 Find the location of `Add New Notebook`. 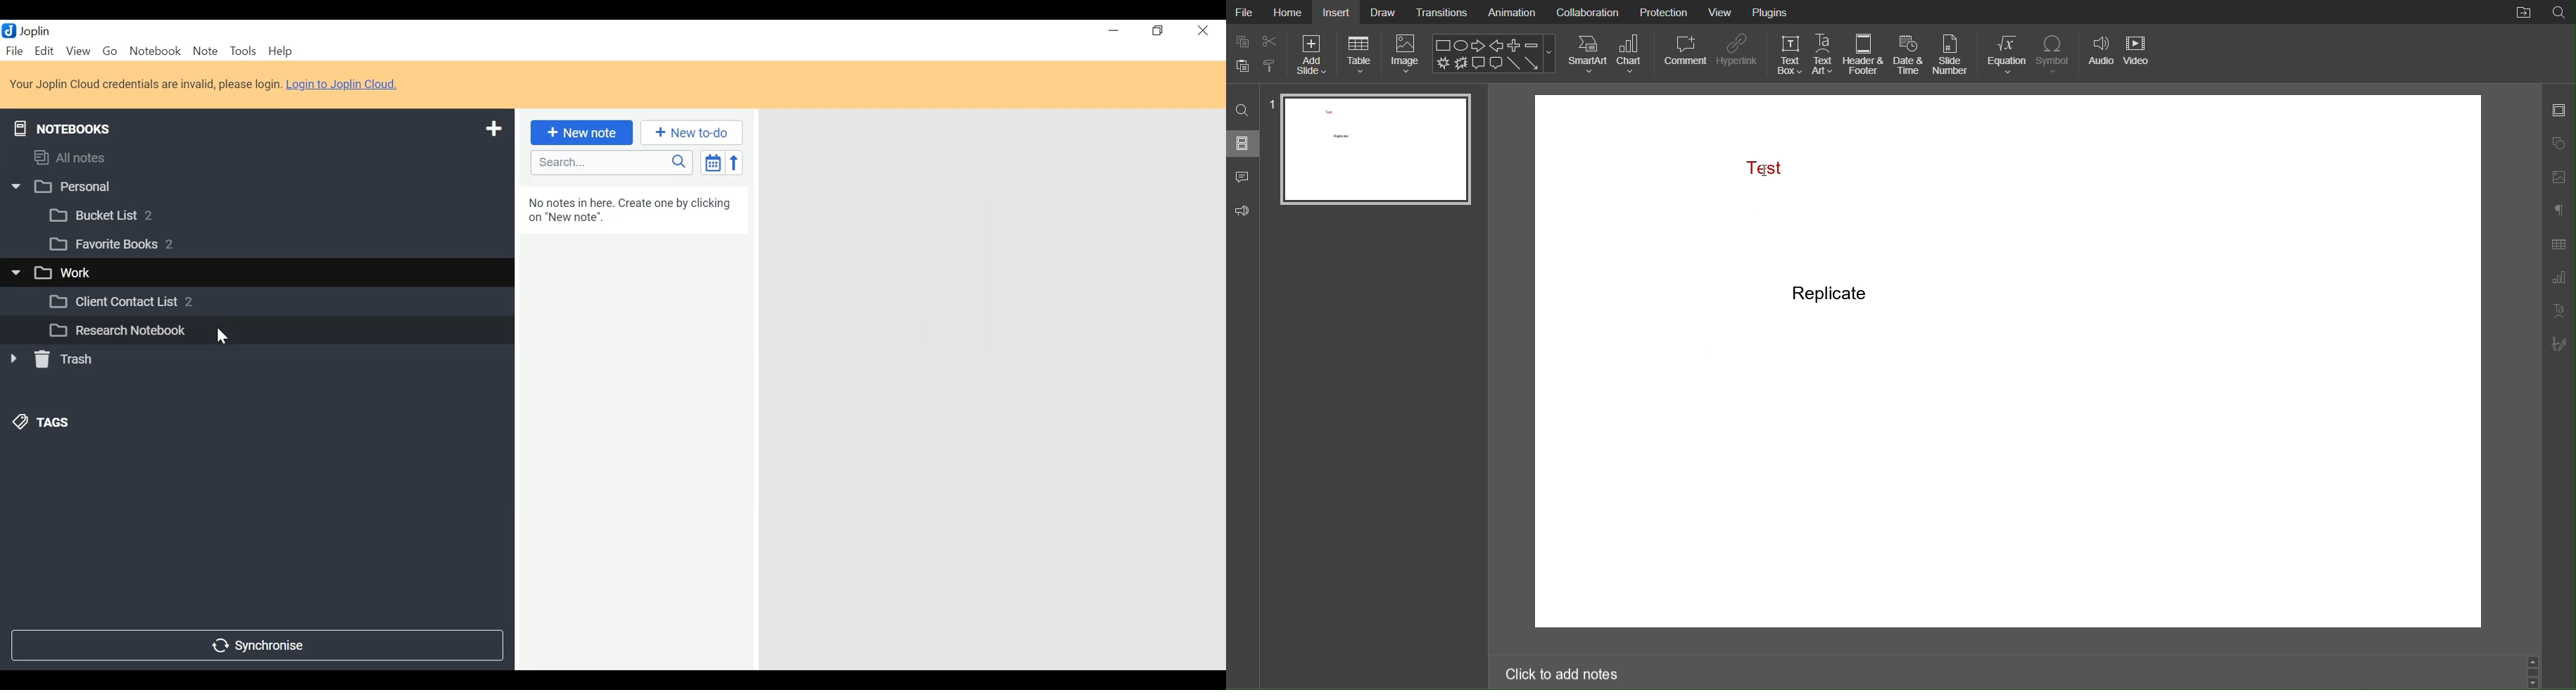

Add New Notebook is located at coordinates (492, 129).